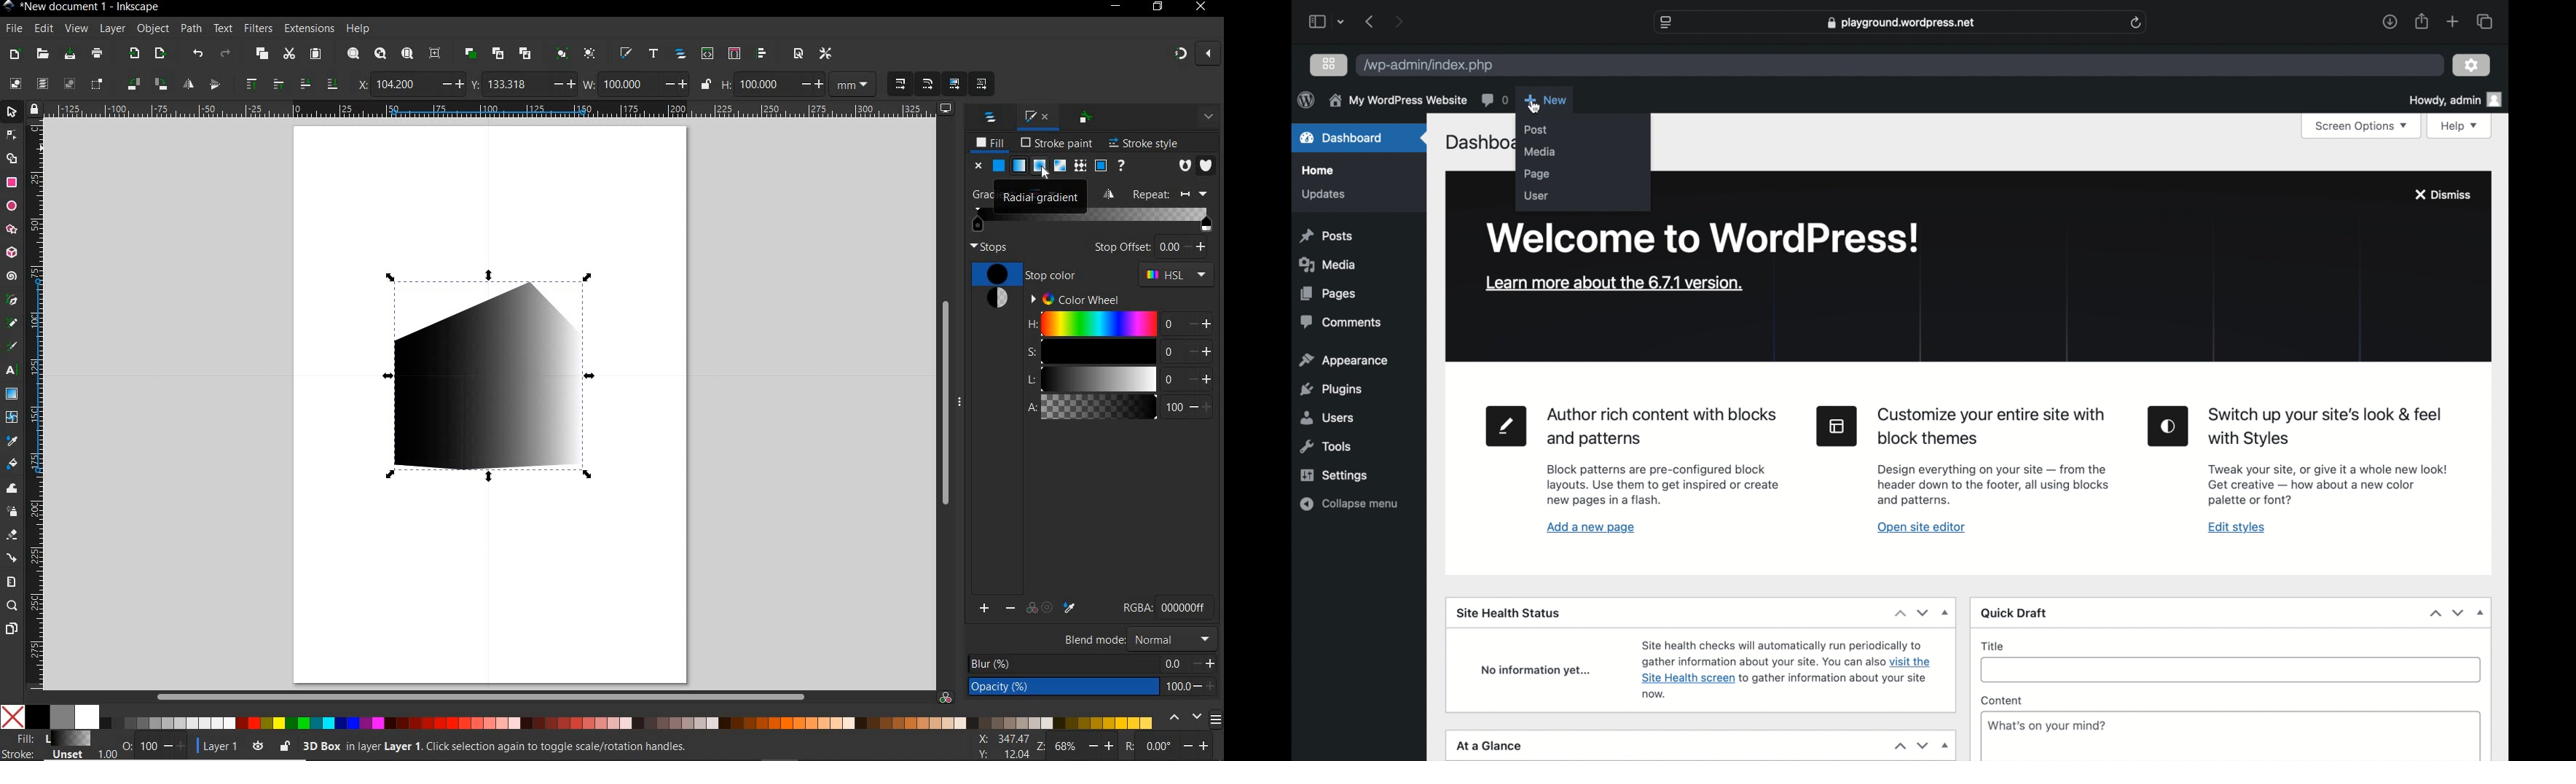  Describe the element at coordinates (1371, 23) in the screenshot. I see `previous page` at that location.